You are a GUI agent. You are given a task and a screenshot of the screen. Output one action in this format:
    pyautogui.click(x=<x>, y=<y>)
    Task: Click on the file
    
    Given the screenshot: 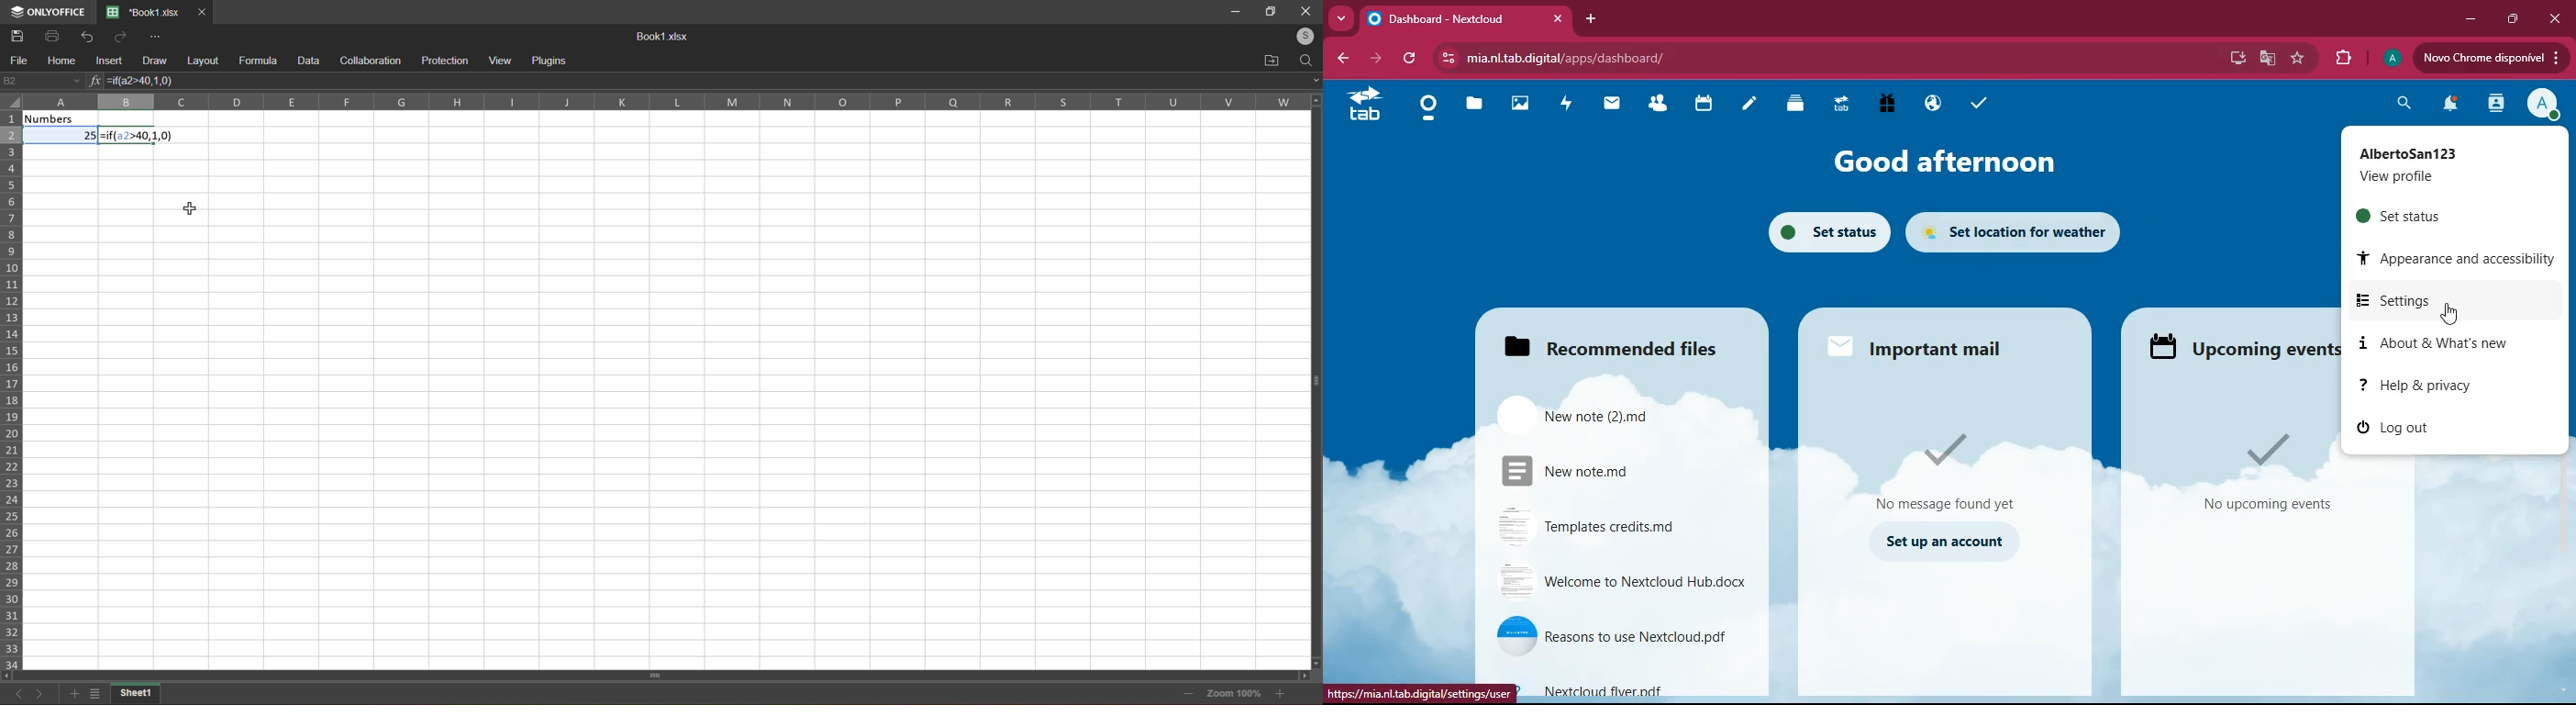 What is the action you would take?
    pyautogui.click(x=1627, y=581)
    